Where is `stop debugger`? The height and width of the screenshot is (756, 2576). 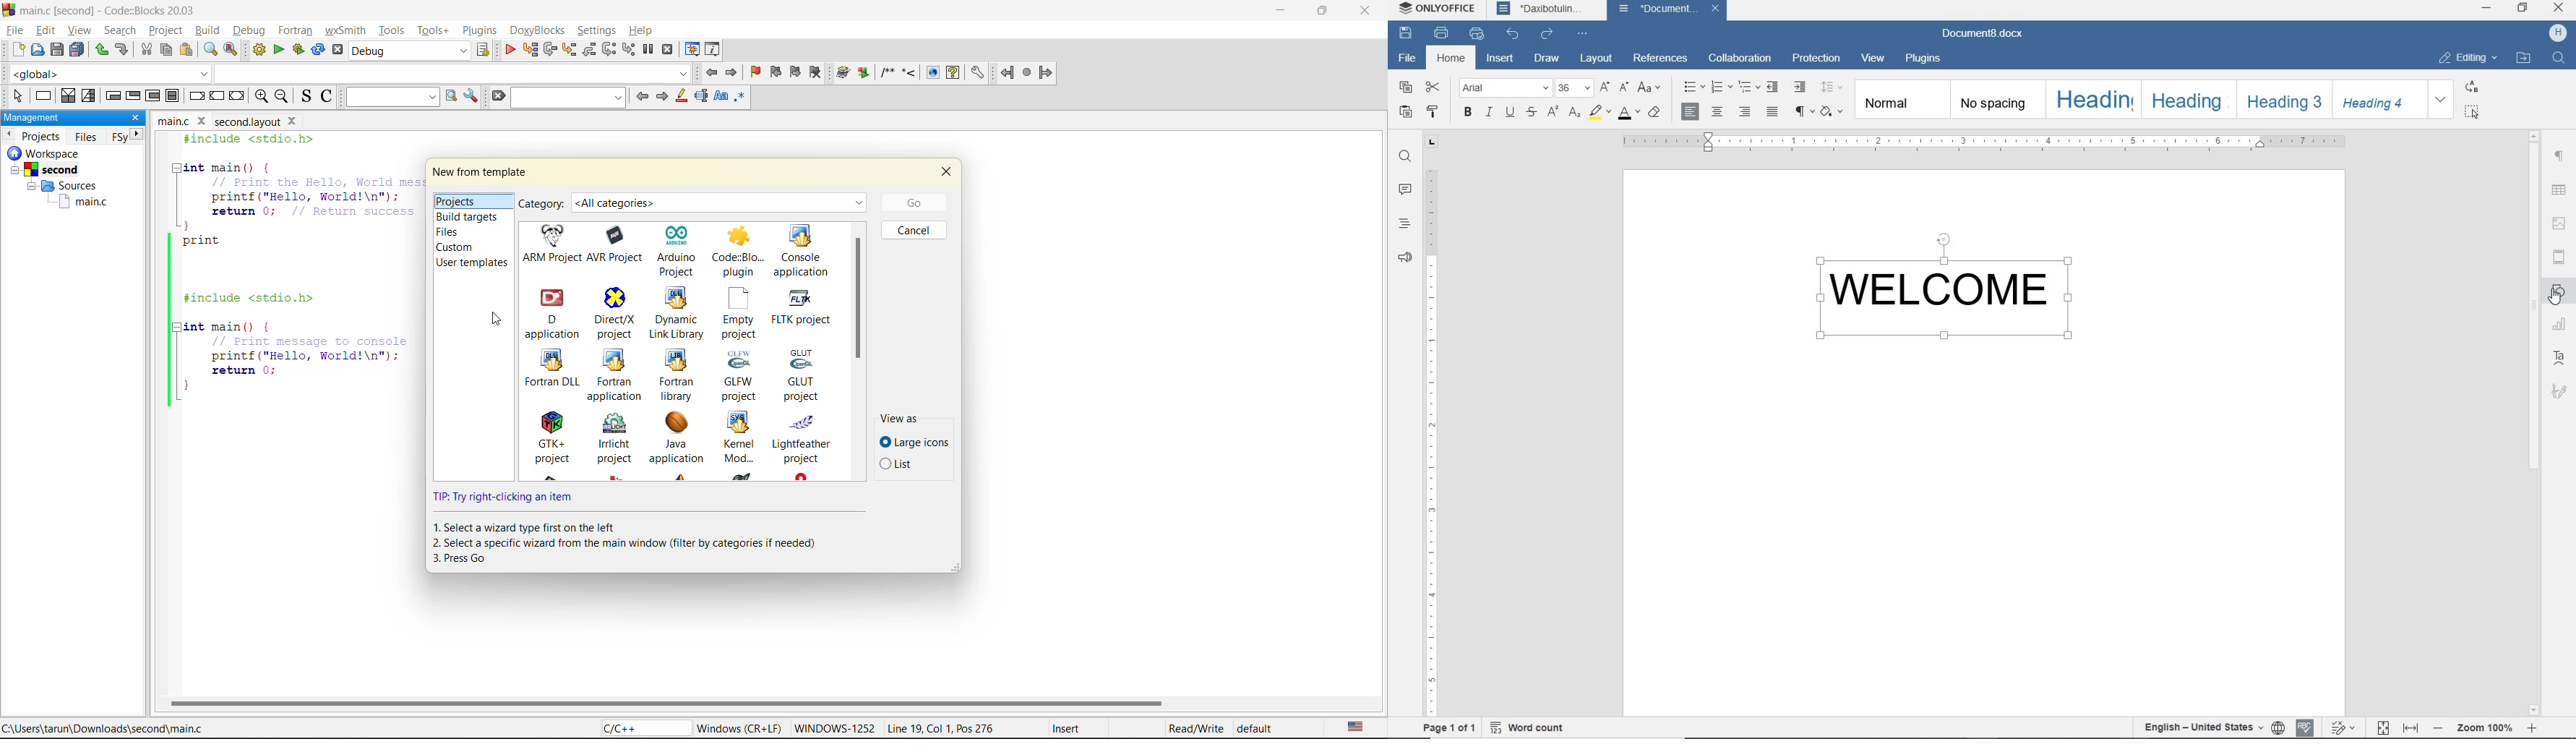
stop debugger is located at coordinates (666, 50).